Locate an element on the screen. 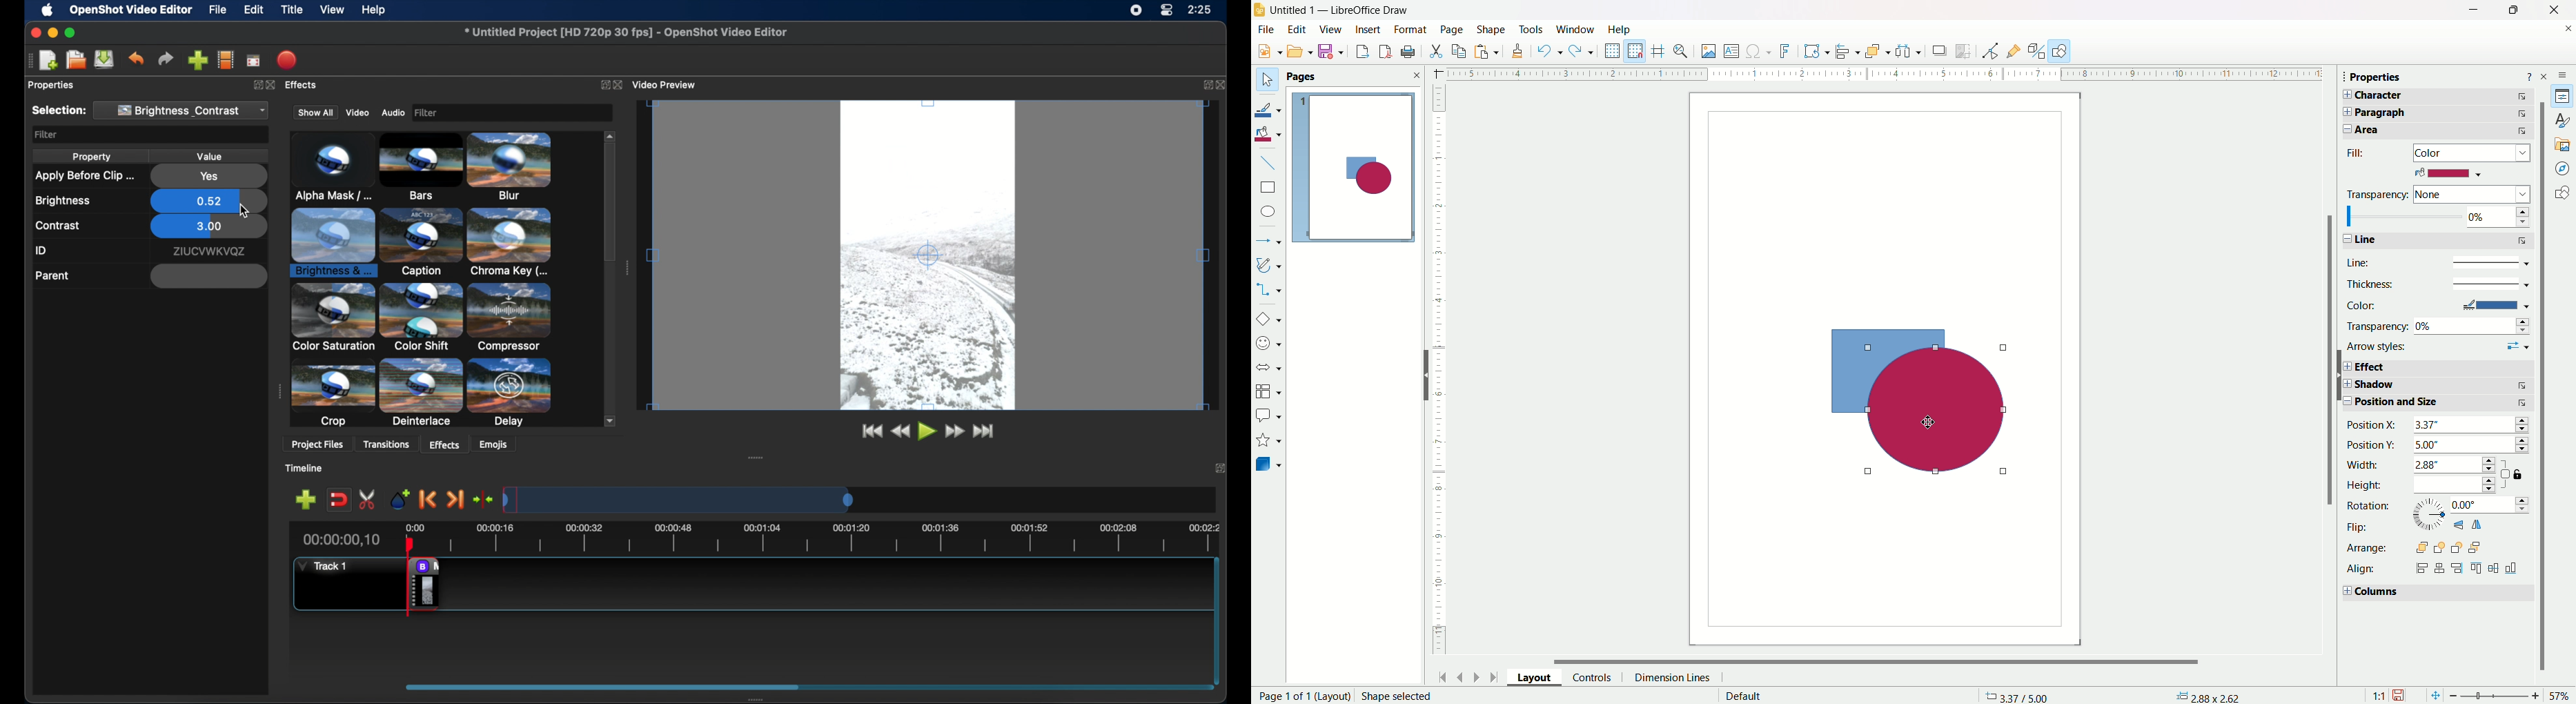 The height and width of the screenshot is (728, 2576). effect is located at coordinates (2437, 366).